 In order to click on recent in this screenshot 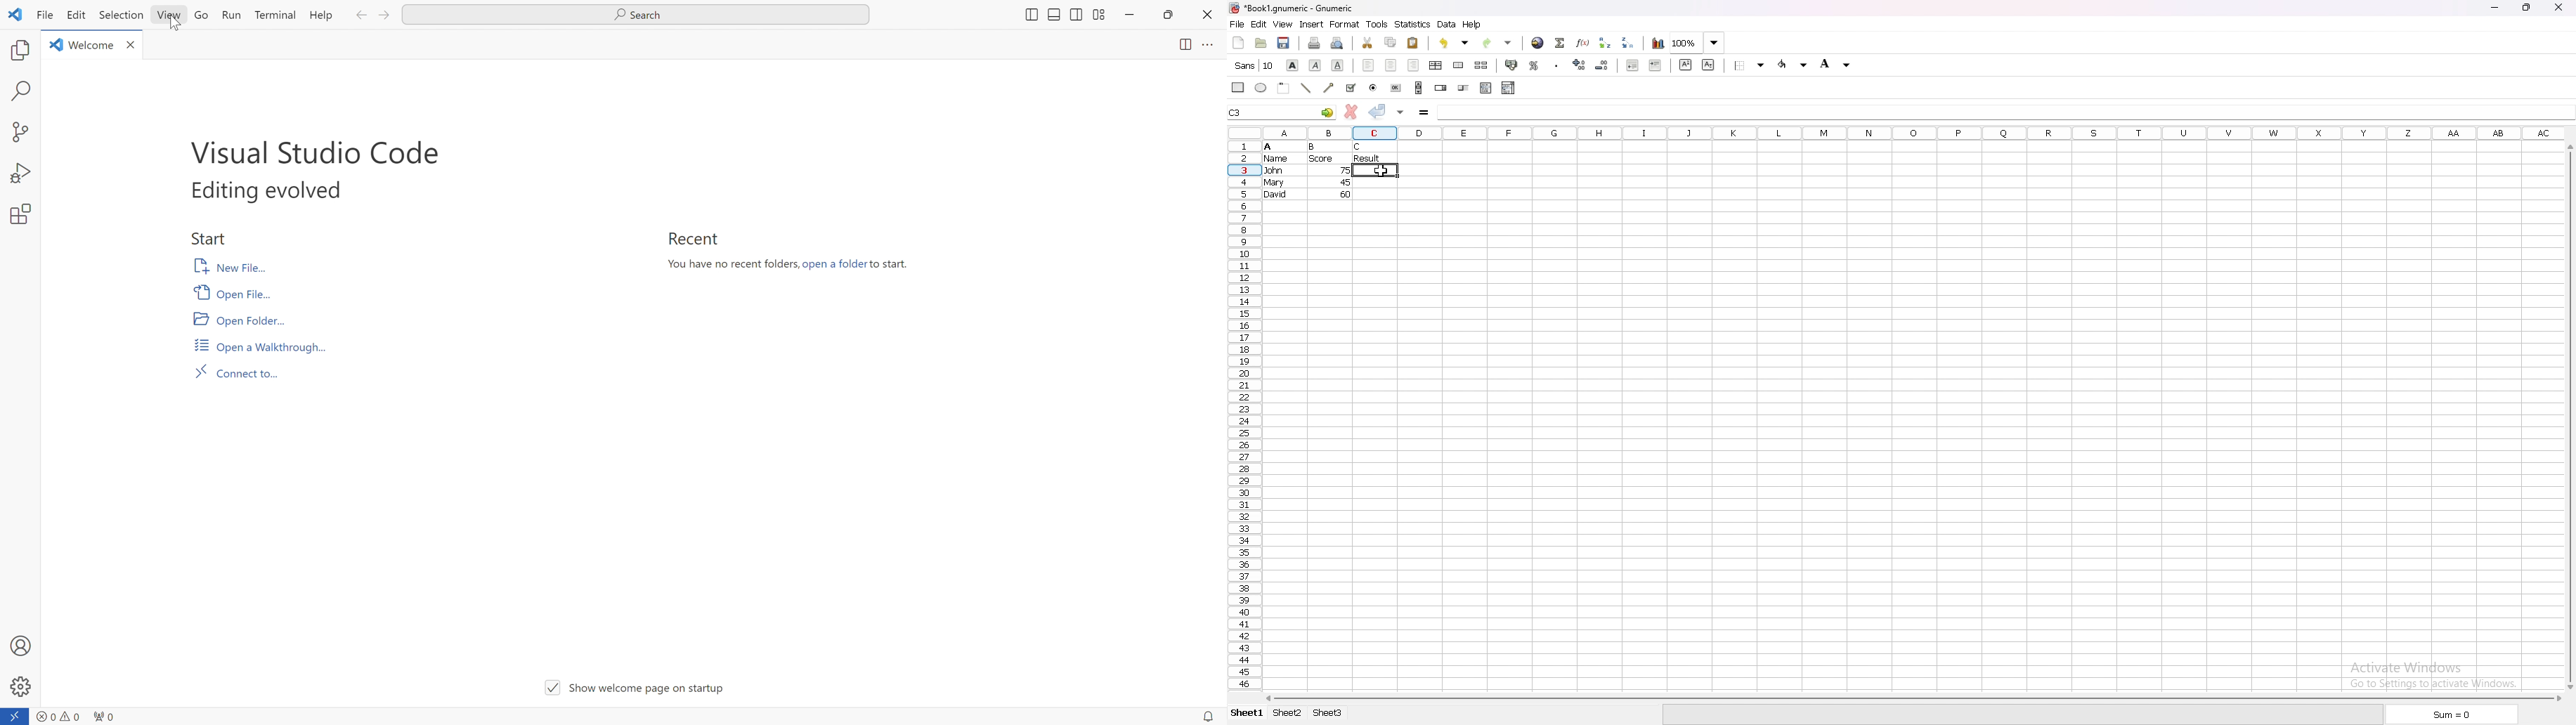, I will do `click(696, 239)`.